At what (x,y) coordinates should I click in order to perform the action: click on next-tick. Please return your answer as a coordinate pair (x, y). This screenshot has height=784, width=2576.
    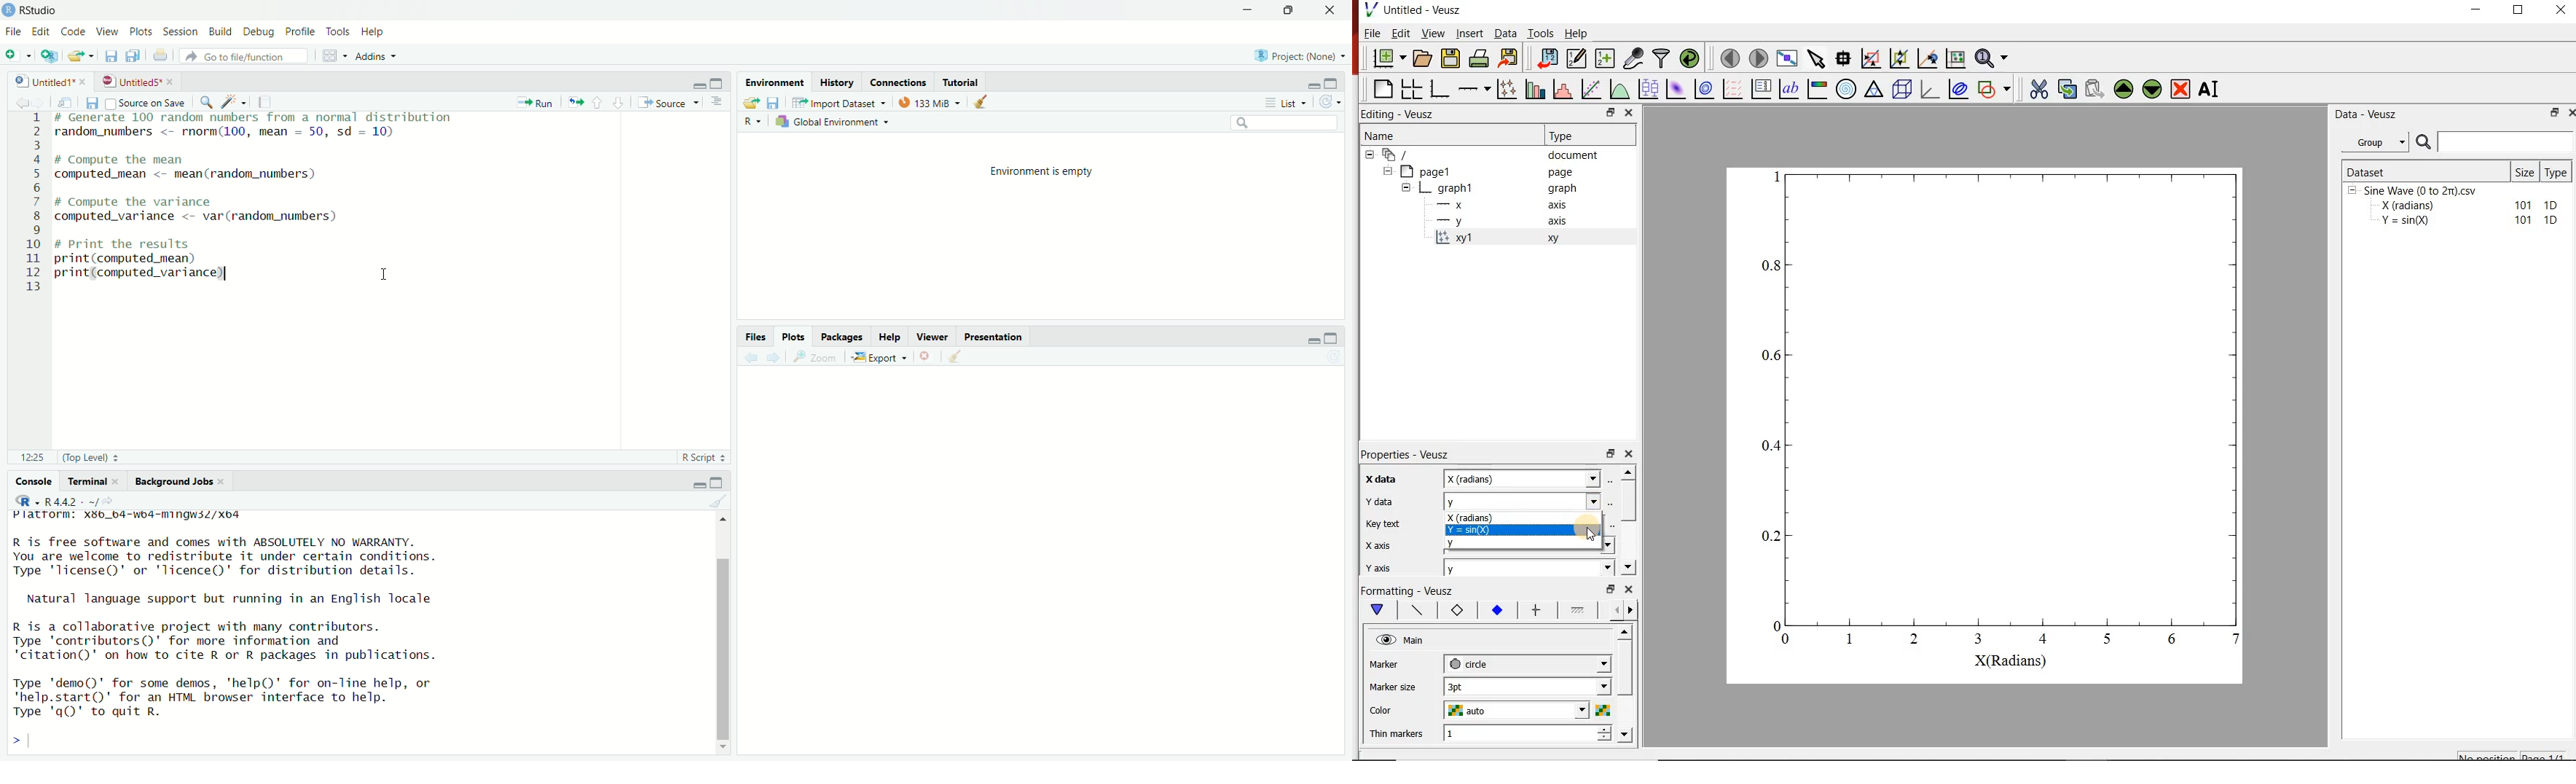
    Looking at the image, I should click on (1527, 663).